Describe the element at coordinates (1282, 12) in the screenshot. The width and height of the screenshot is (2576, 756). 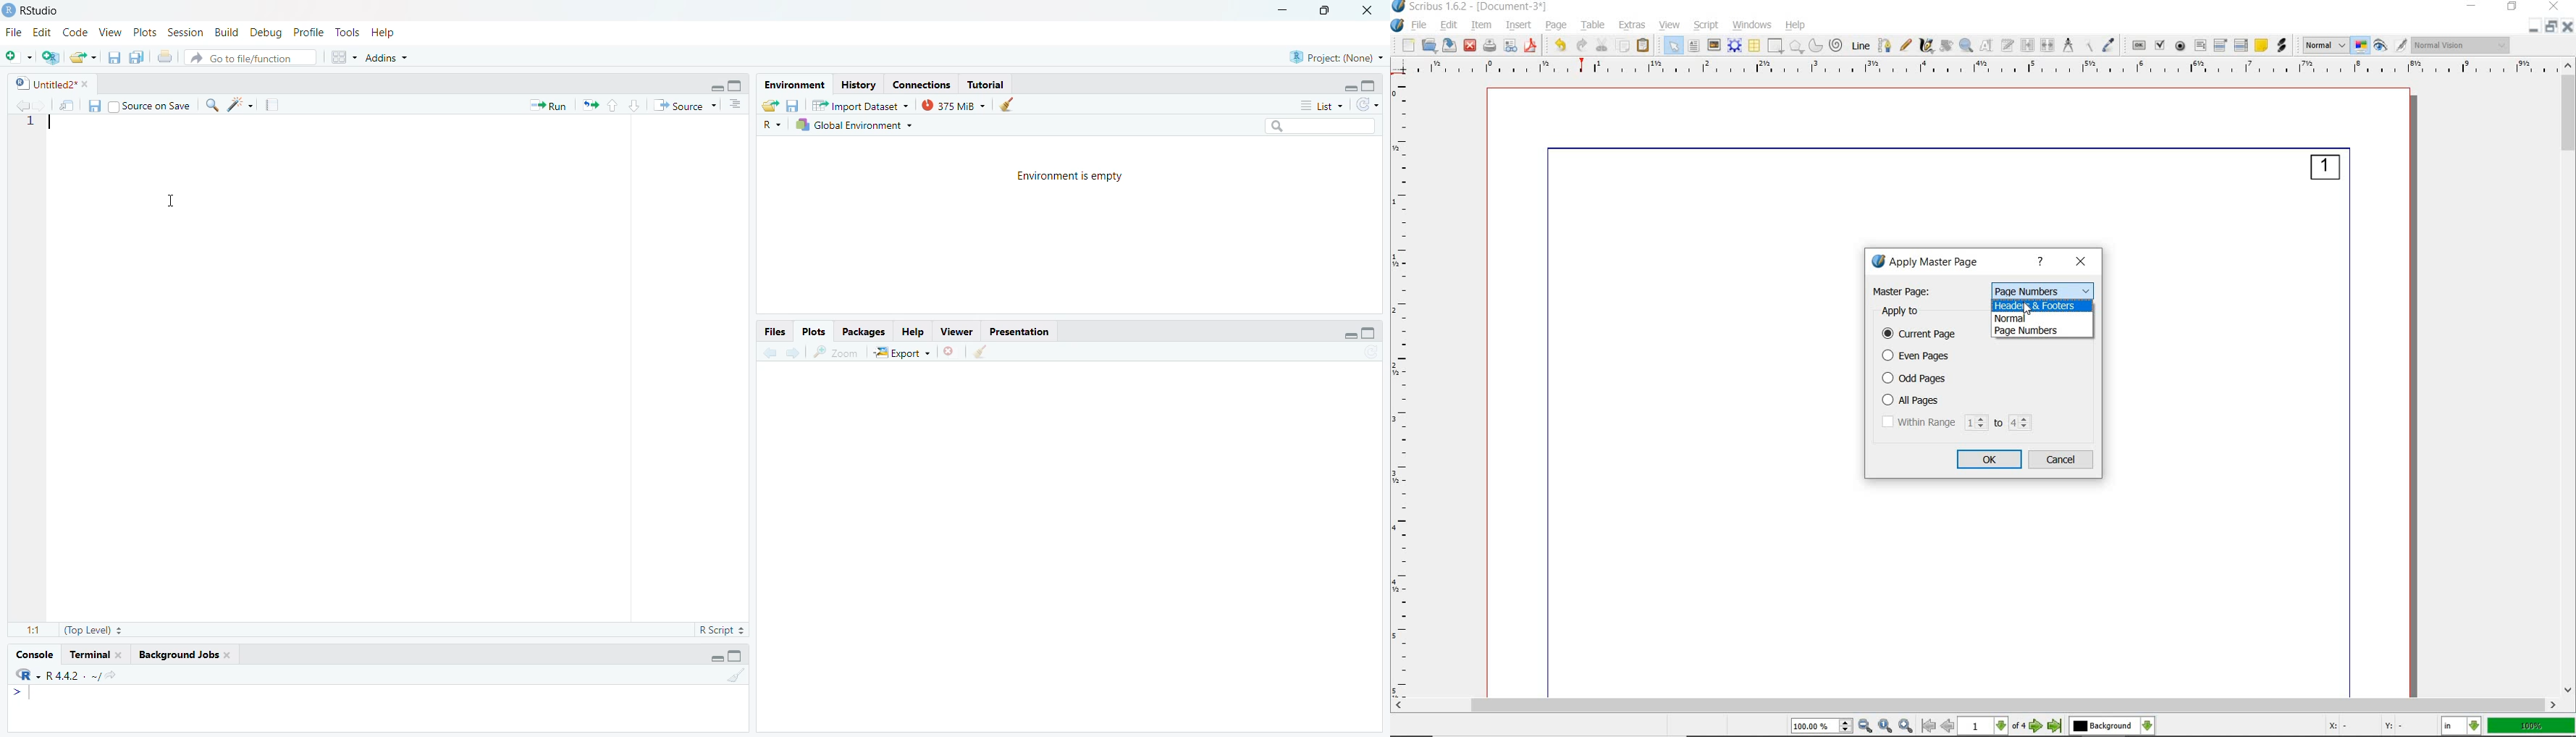
I see `minimize` at that location.